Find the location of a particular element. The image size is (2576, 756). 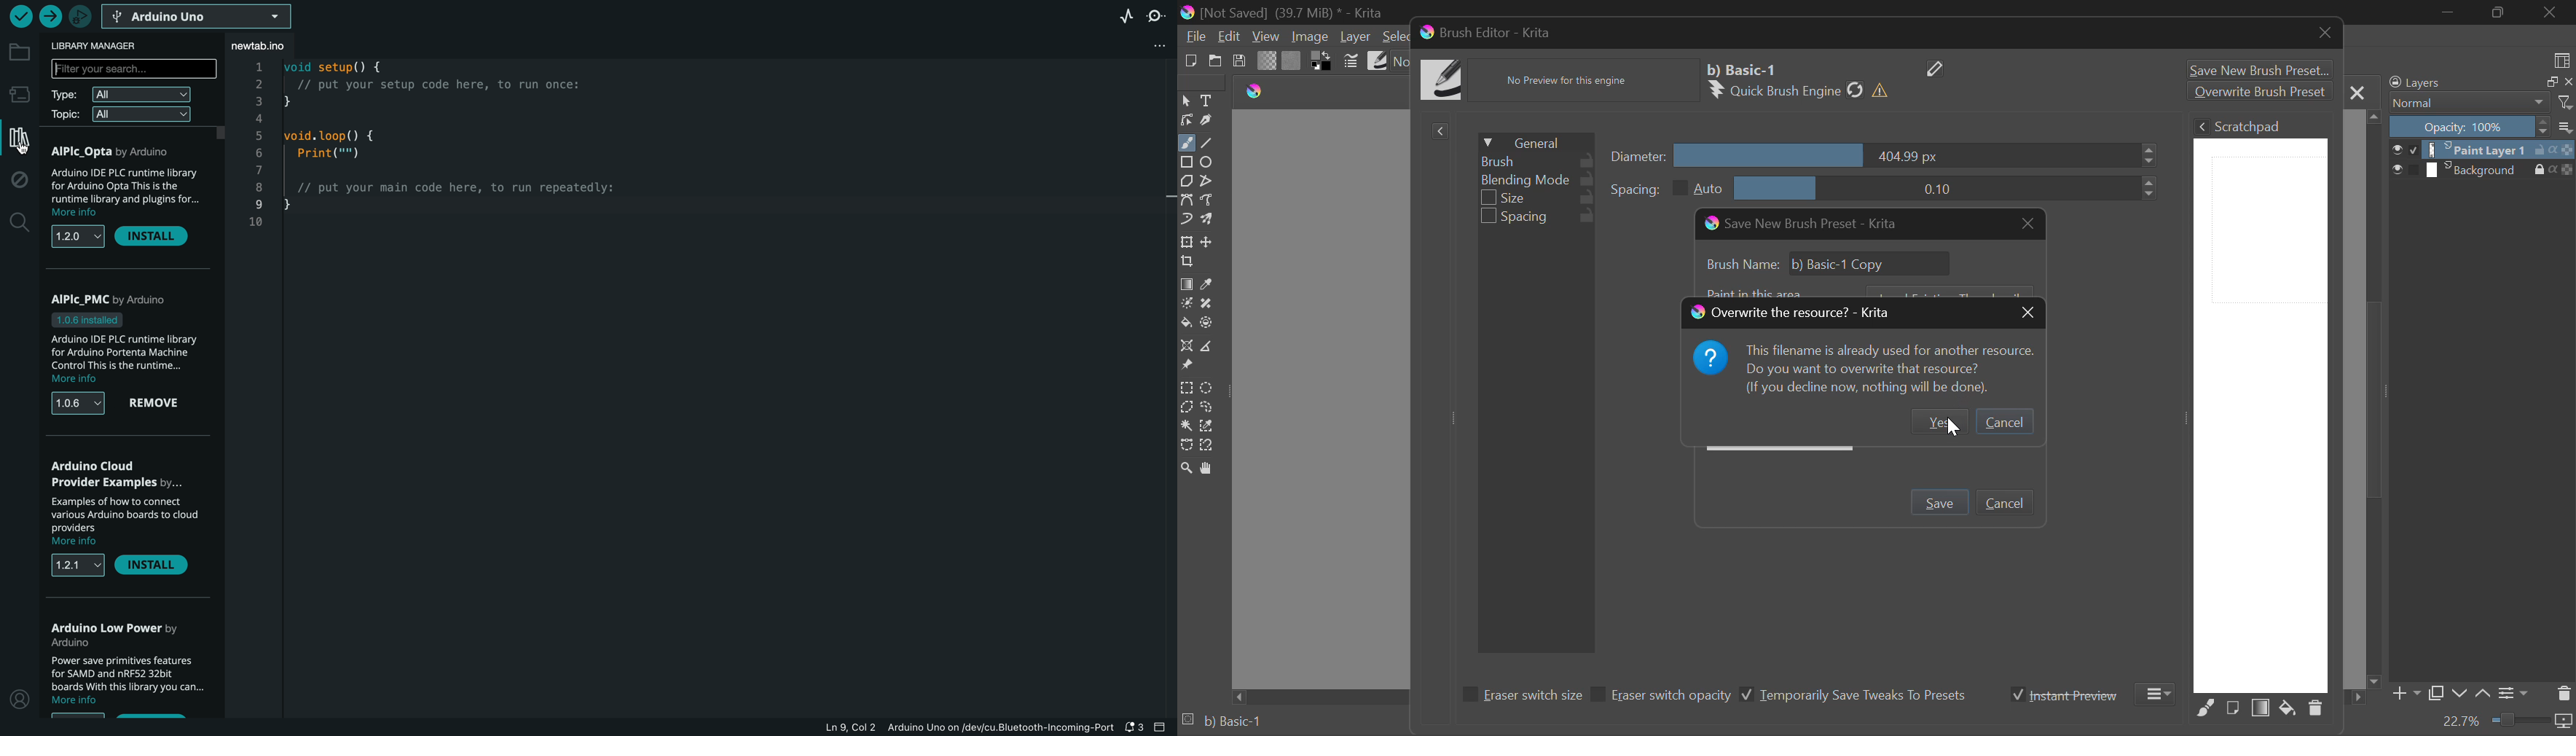

Save New Brush Preset is located at coordinates (2257, 68).